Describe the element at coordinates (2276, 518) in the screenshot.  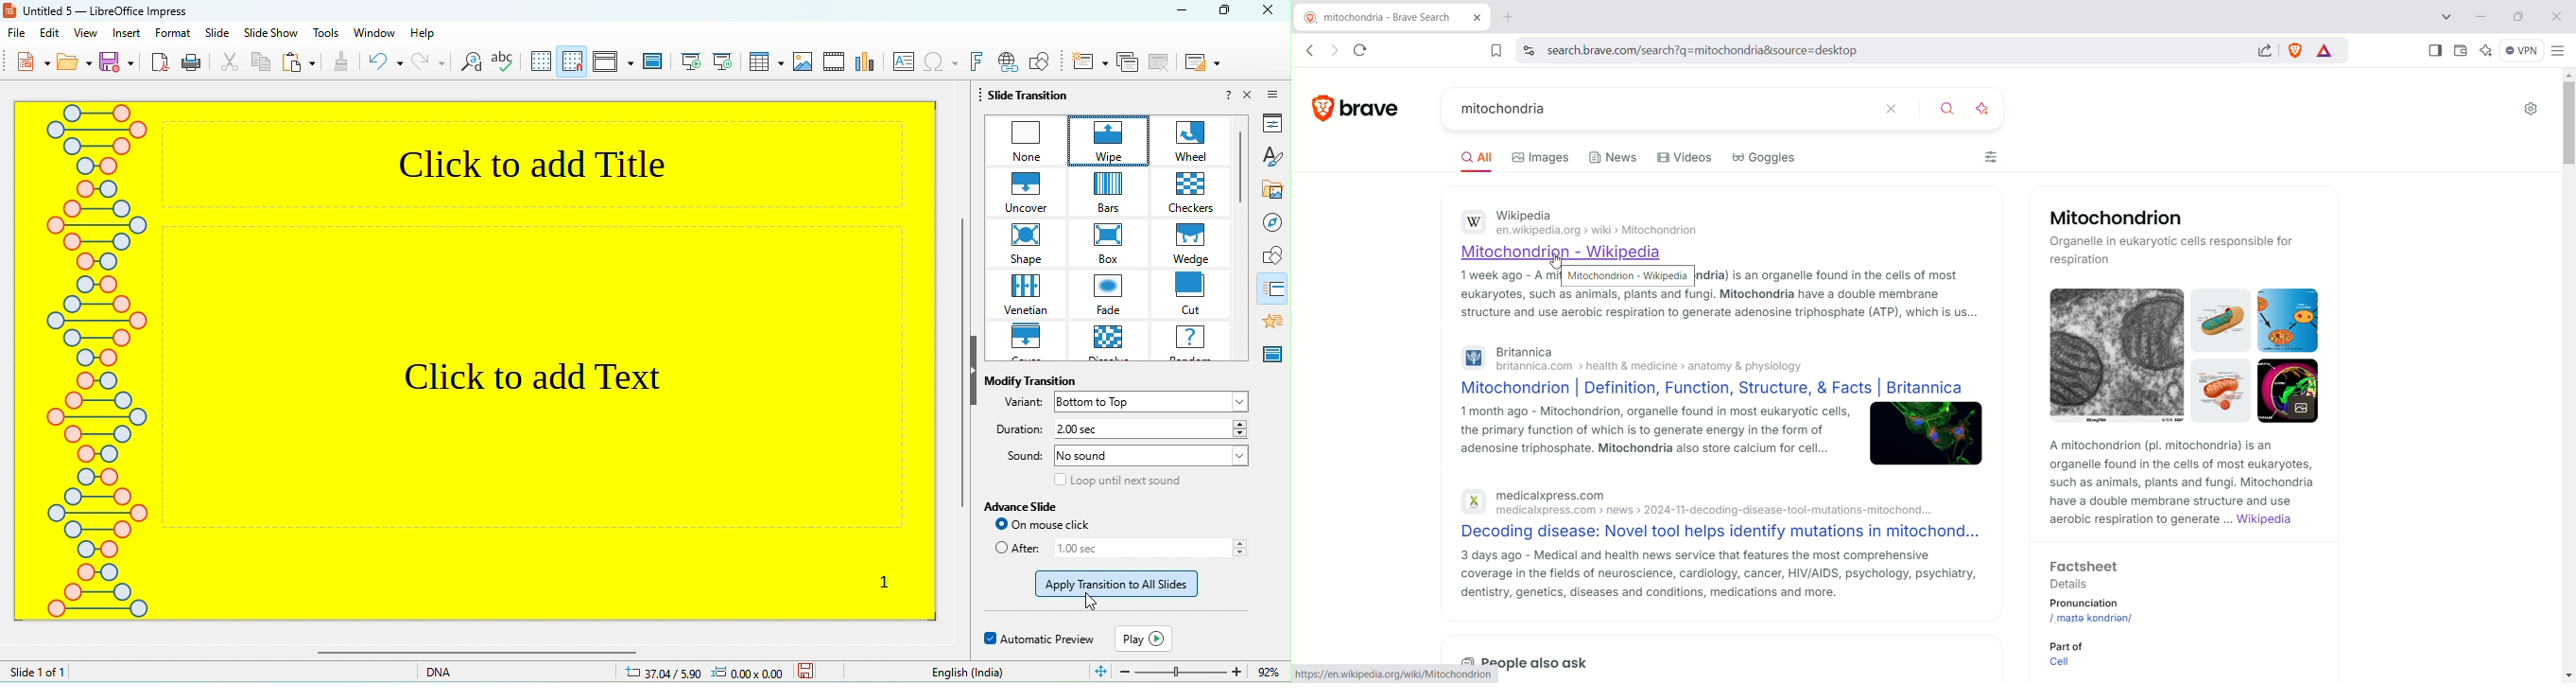
I see `Wikipedia` at that location.